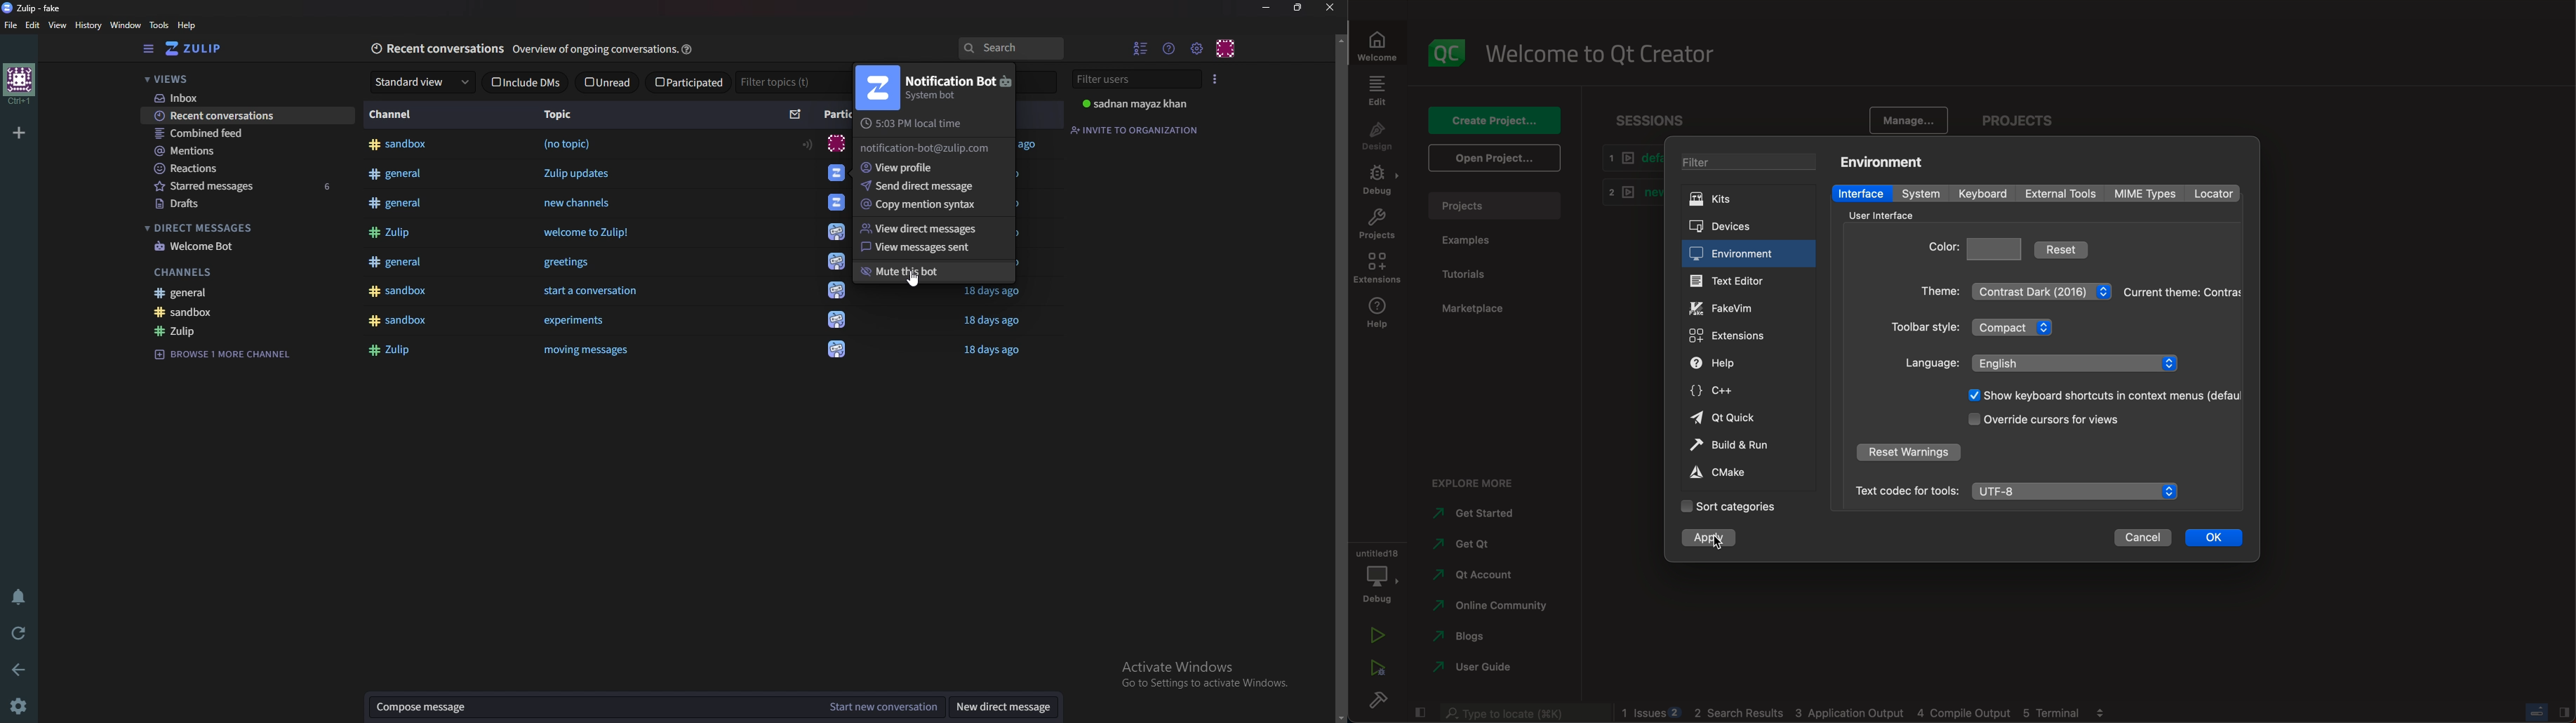  I want to click on icon, so click(834, 204).